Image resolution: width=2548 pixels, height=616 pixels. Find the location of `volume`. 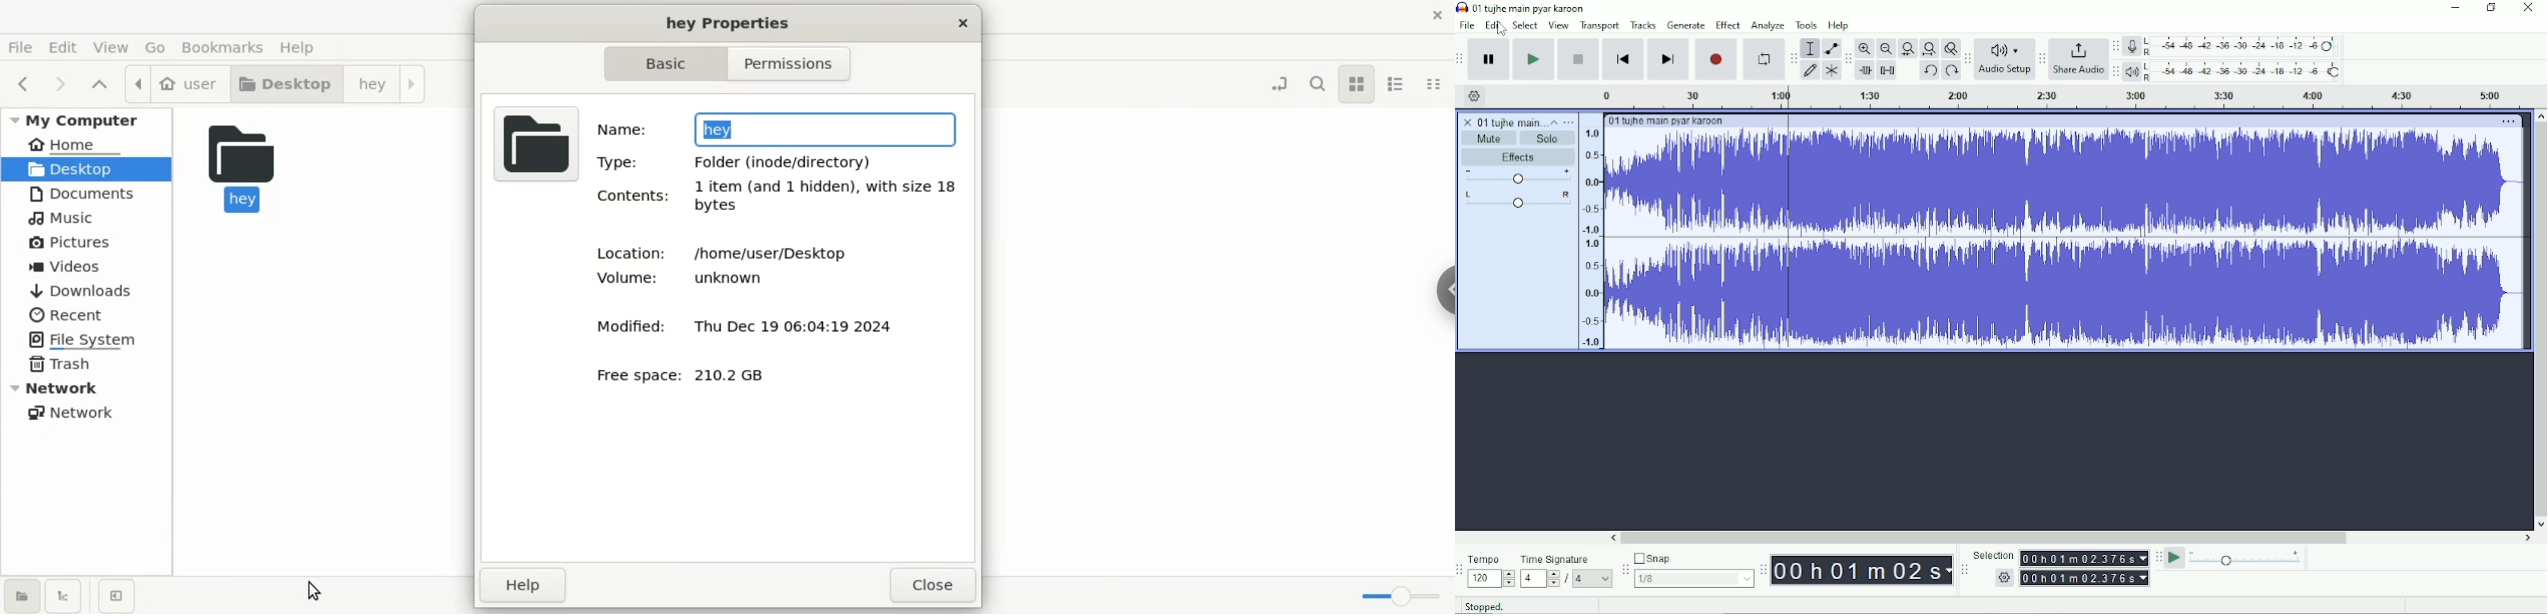

volume is located at coordinates (625, 280).